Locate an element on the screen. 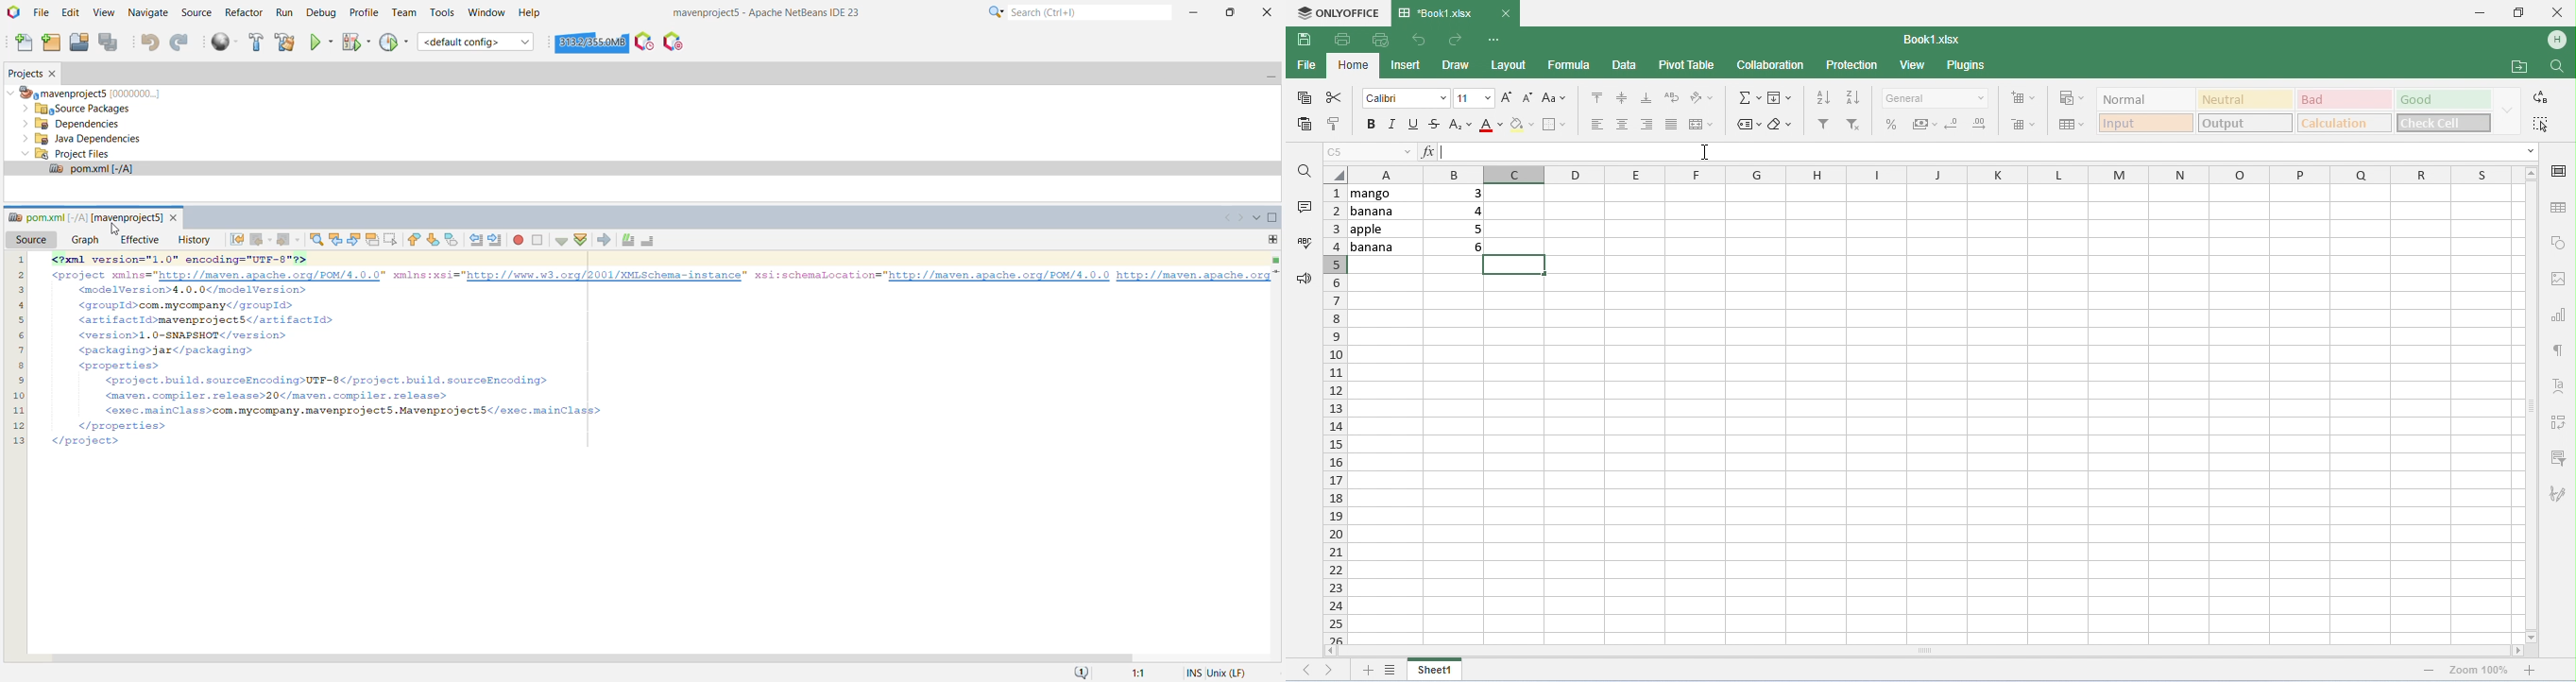  zoom 100% is located at coordinates (2479, 671).